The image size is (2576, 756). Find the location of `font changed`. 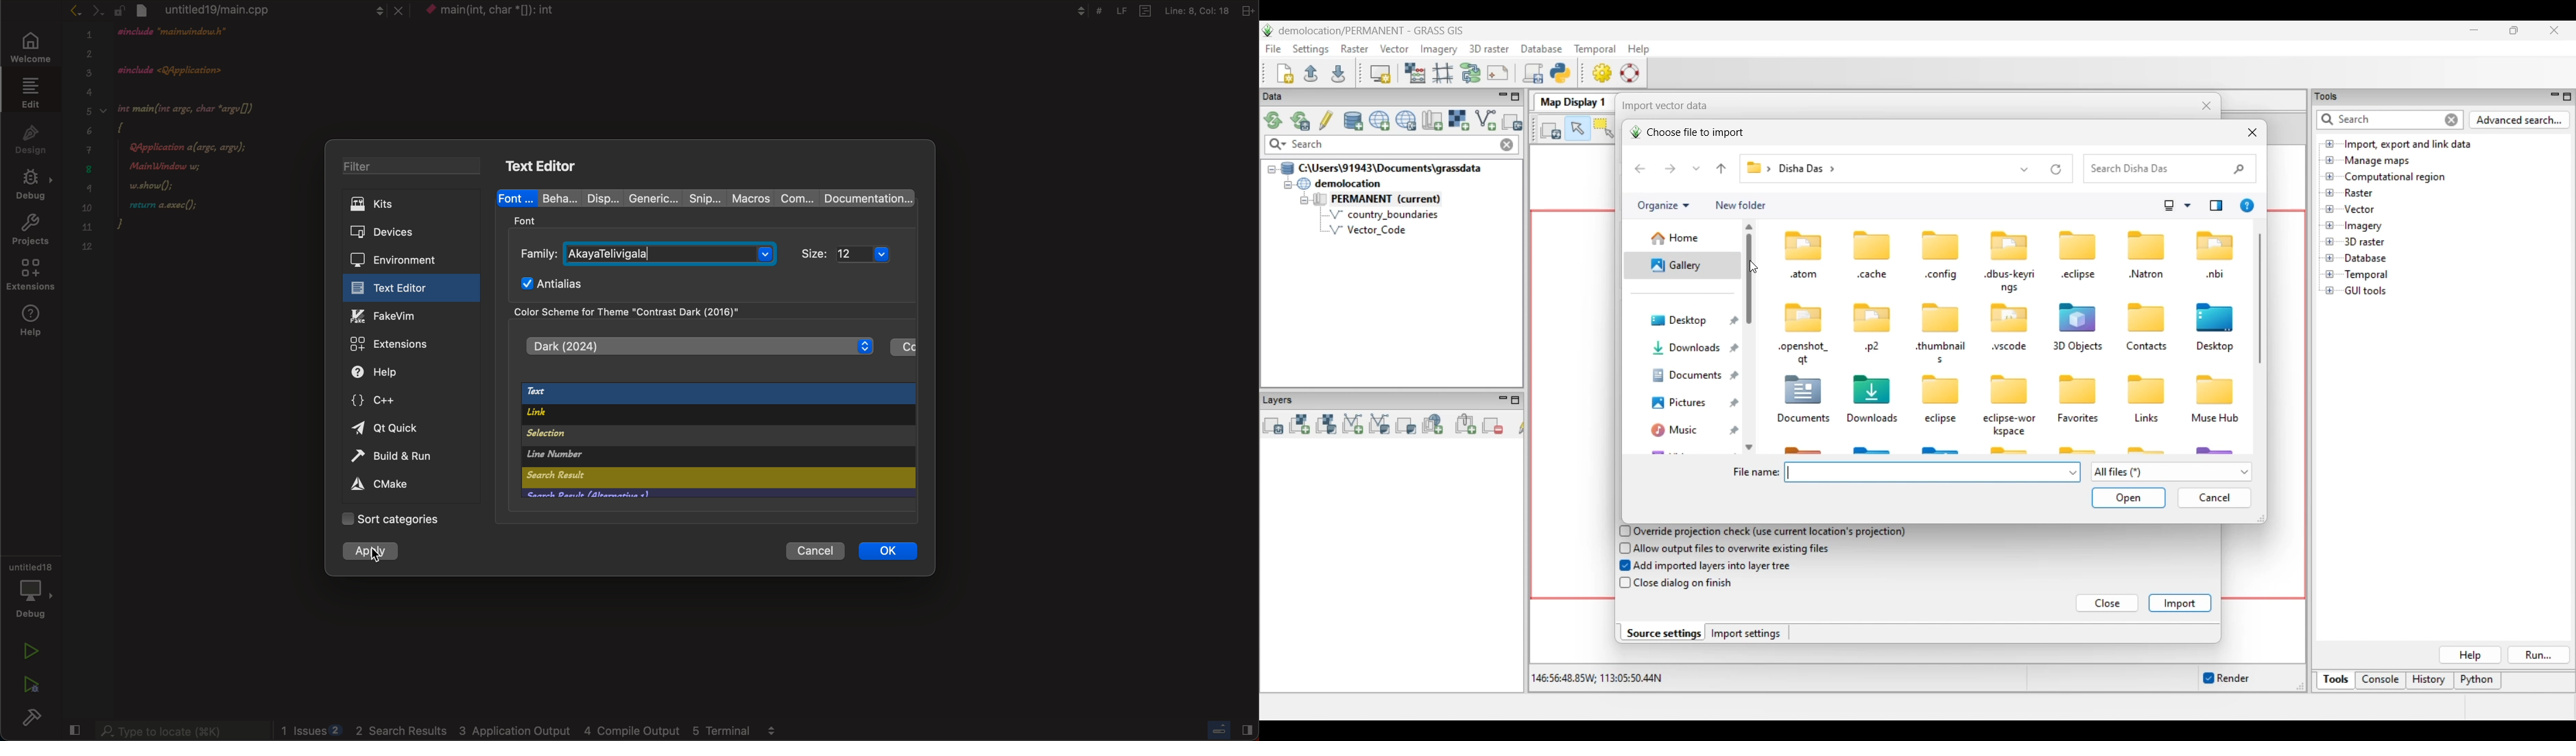

font changed is located at coordinates (495, 10).